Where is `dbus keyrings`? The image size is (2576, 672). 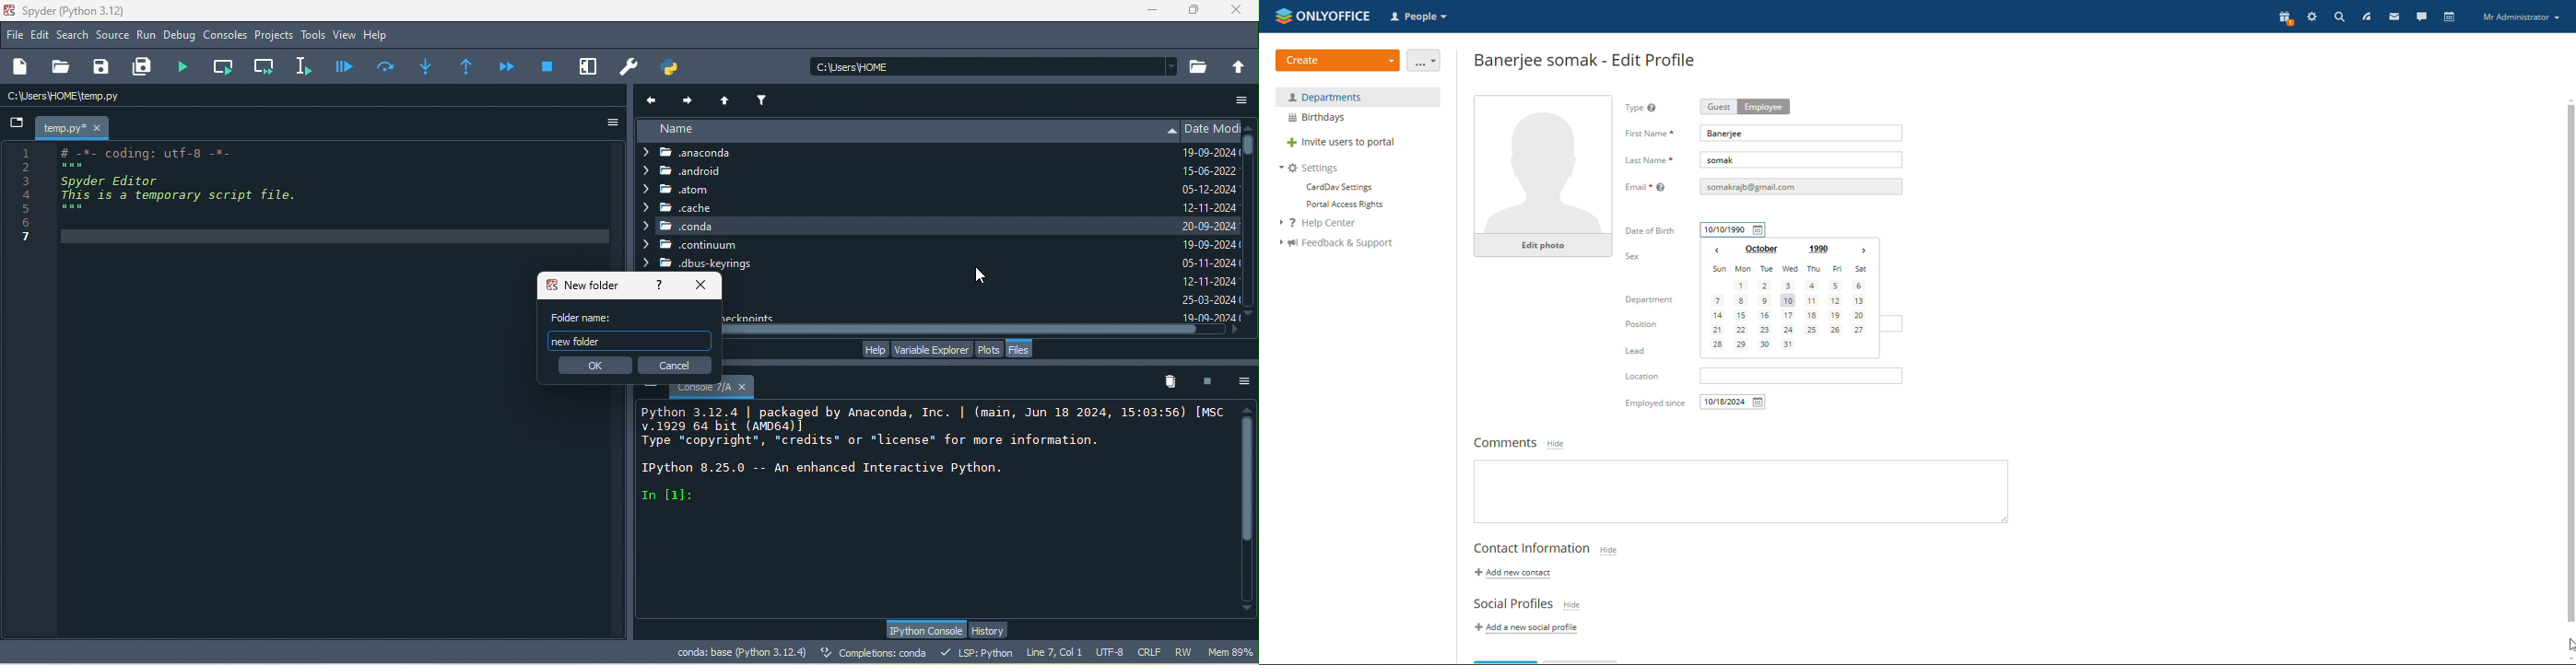 dbus keyrings is located at coordinates (701, 263).